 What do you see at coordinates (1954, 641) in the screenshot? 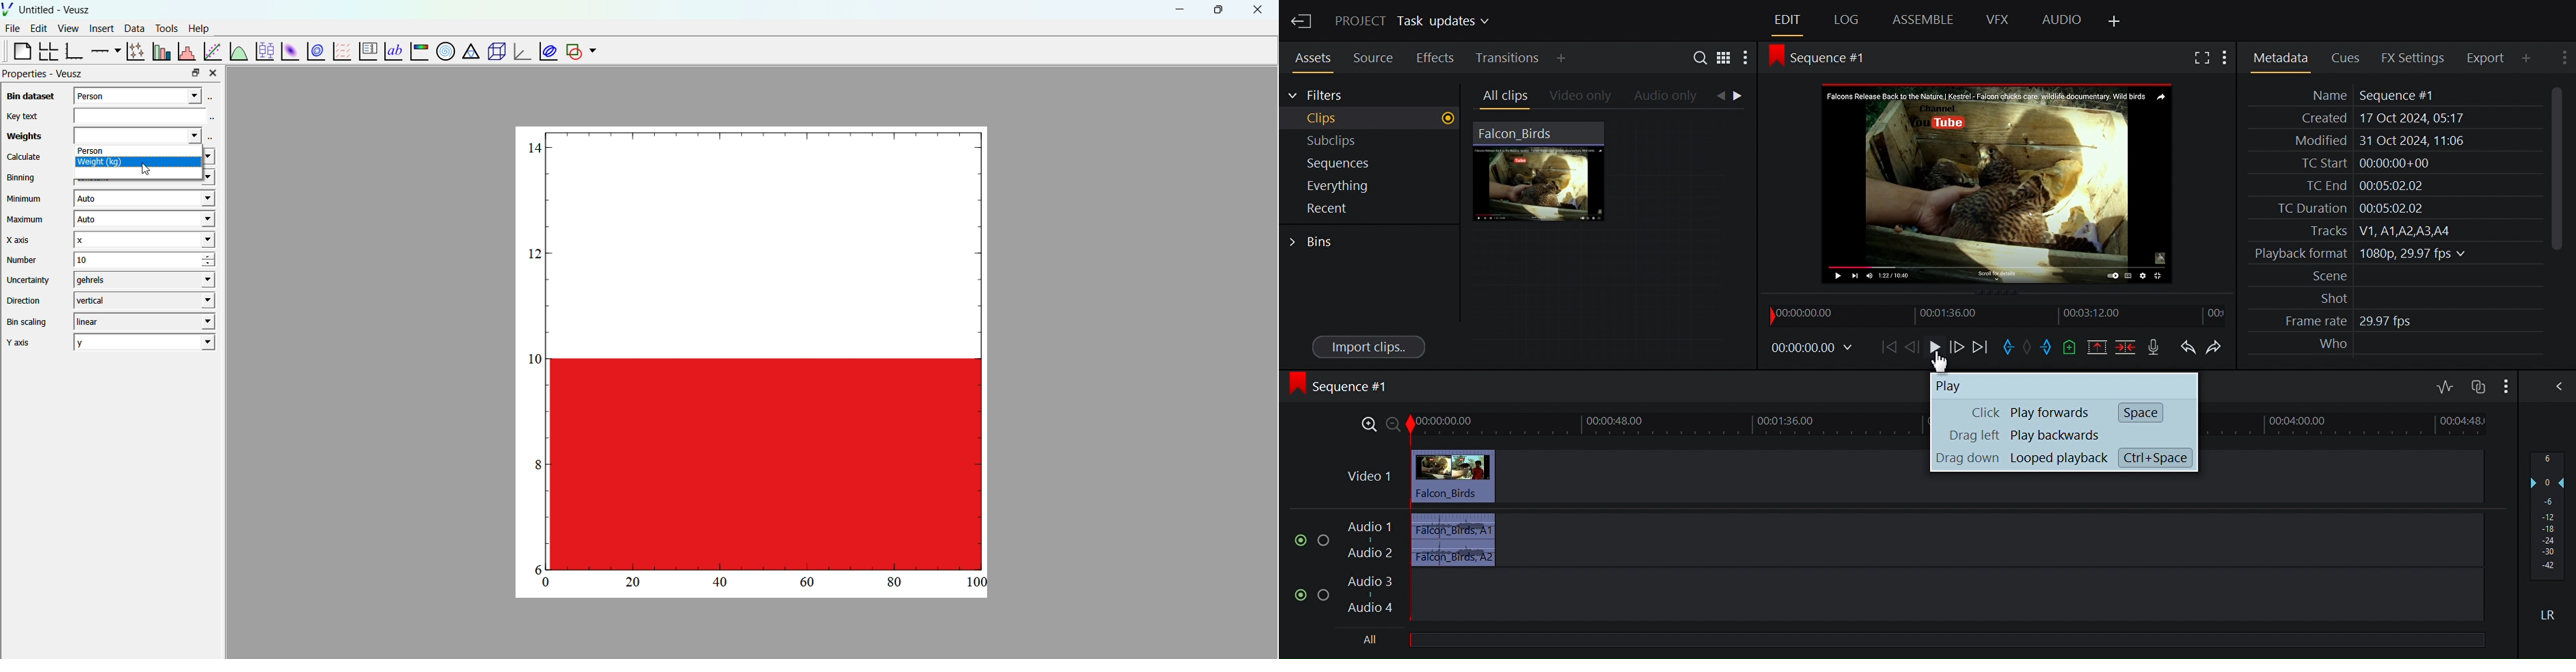
I see `All ` at bounding box center [1954, 641].